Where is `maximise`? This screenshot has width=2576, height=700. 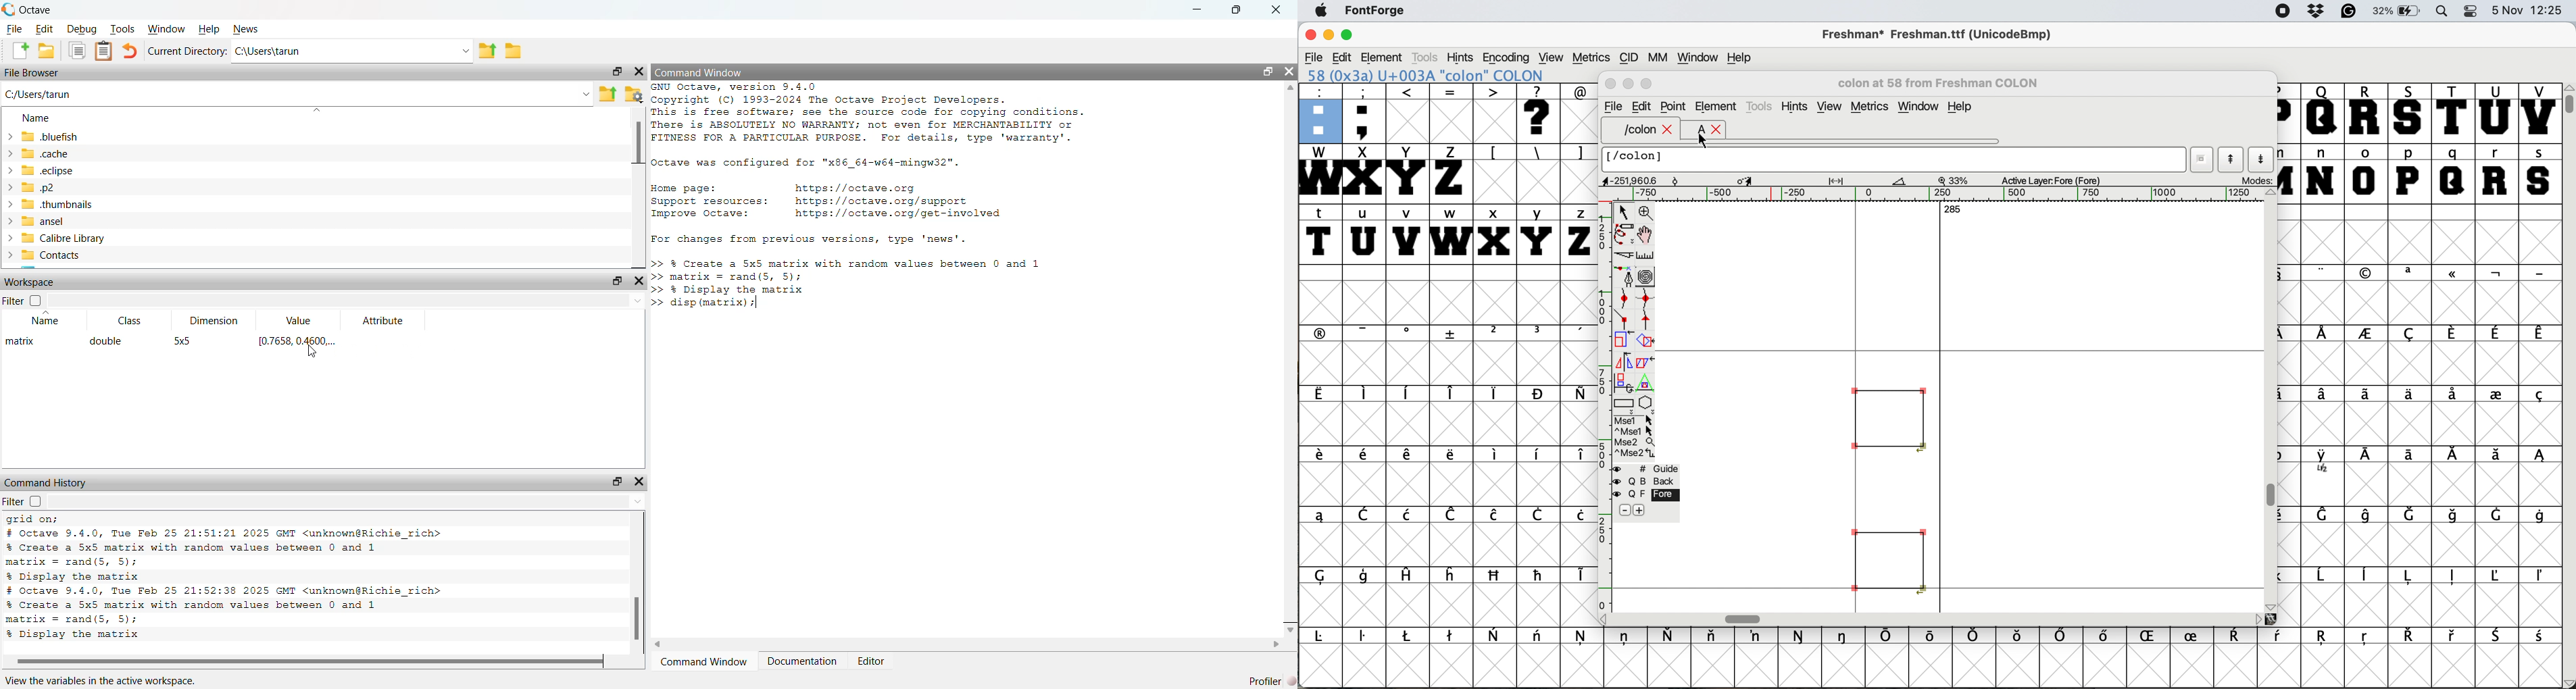
maximise is located at coordinates (1266, 72).